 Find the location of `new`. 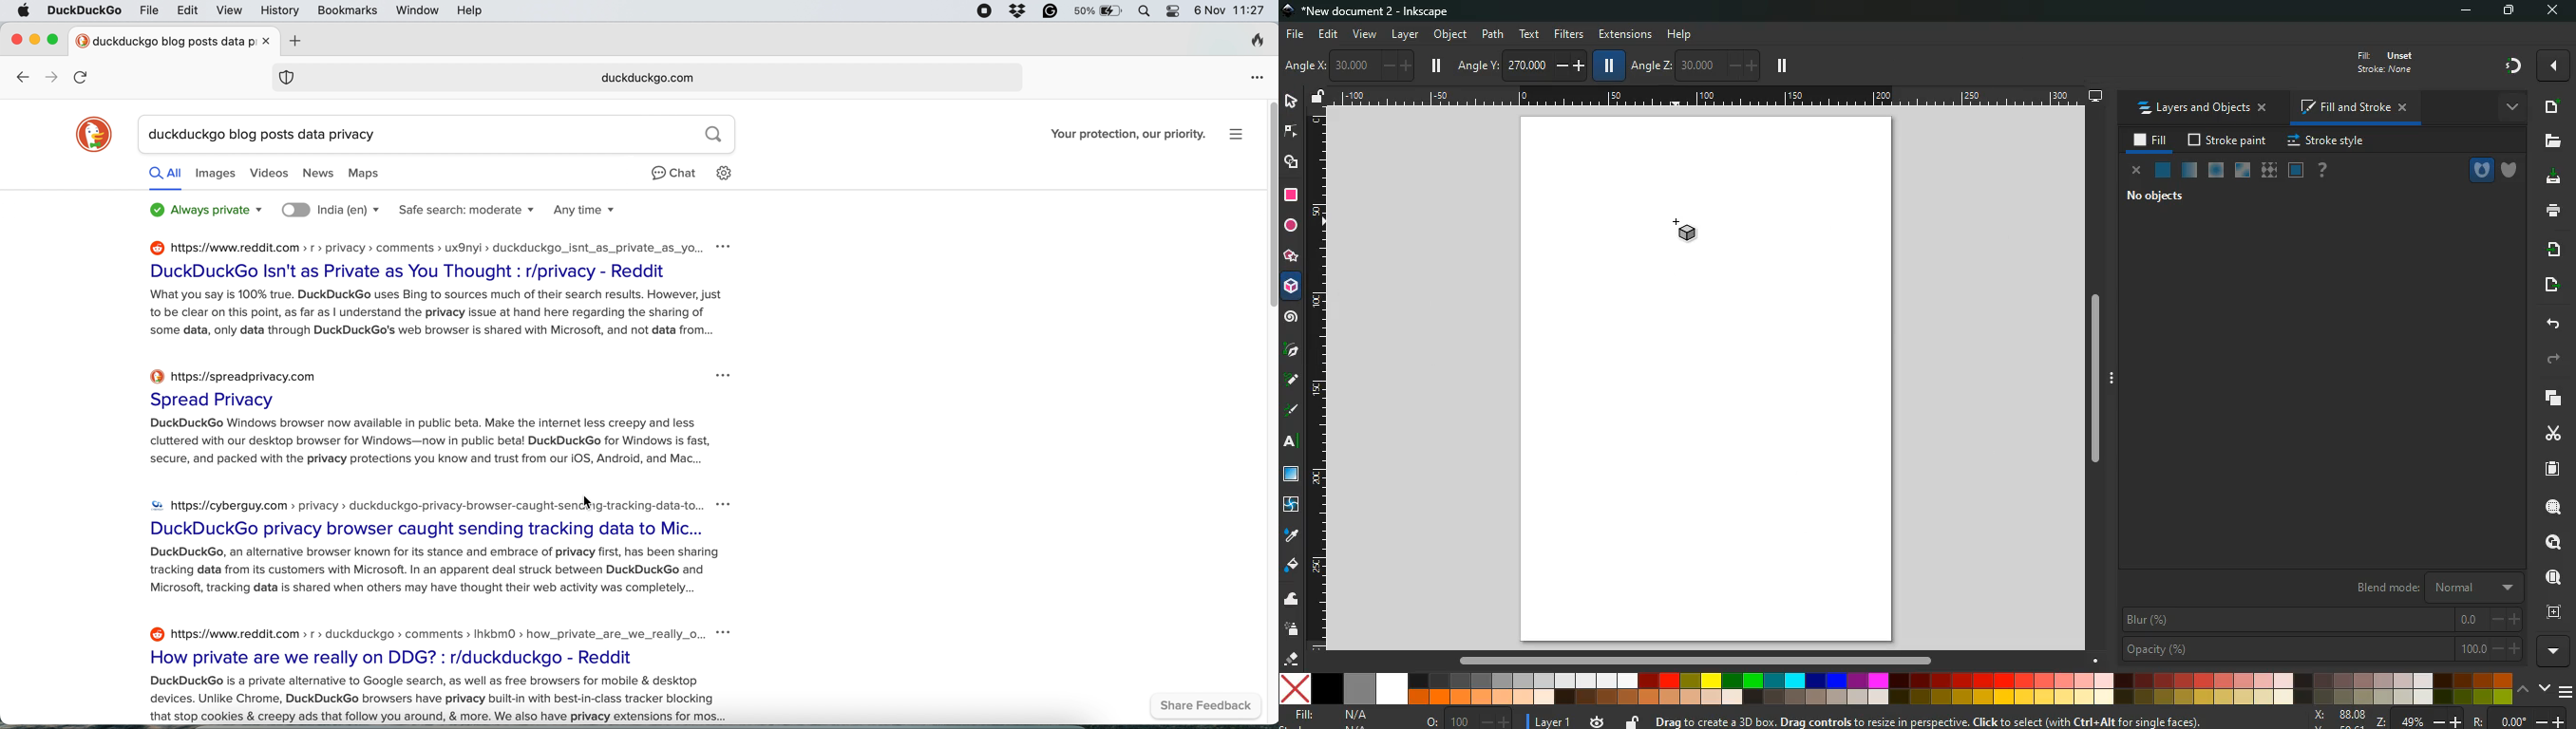

new is located at coordinates (2549, 107).